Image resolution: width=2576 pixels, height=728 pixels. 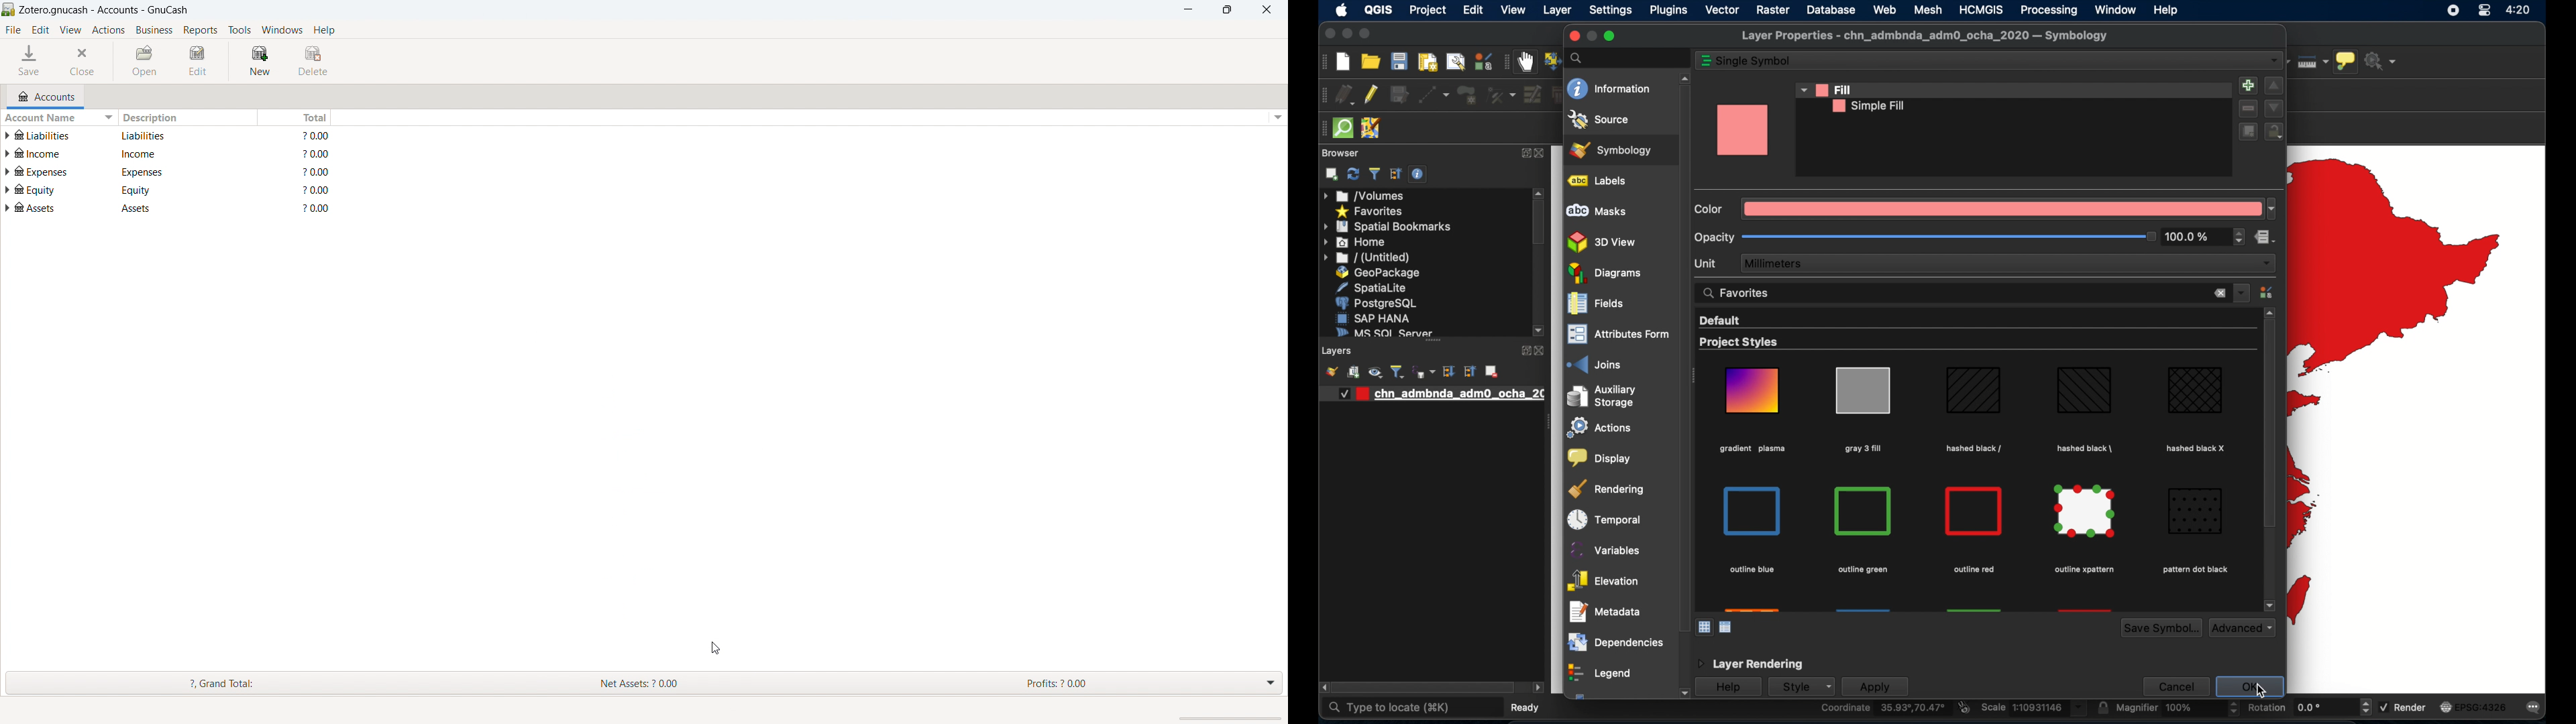 I want to click on total, so click(x=313, y=158).